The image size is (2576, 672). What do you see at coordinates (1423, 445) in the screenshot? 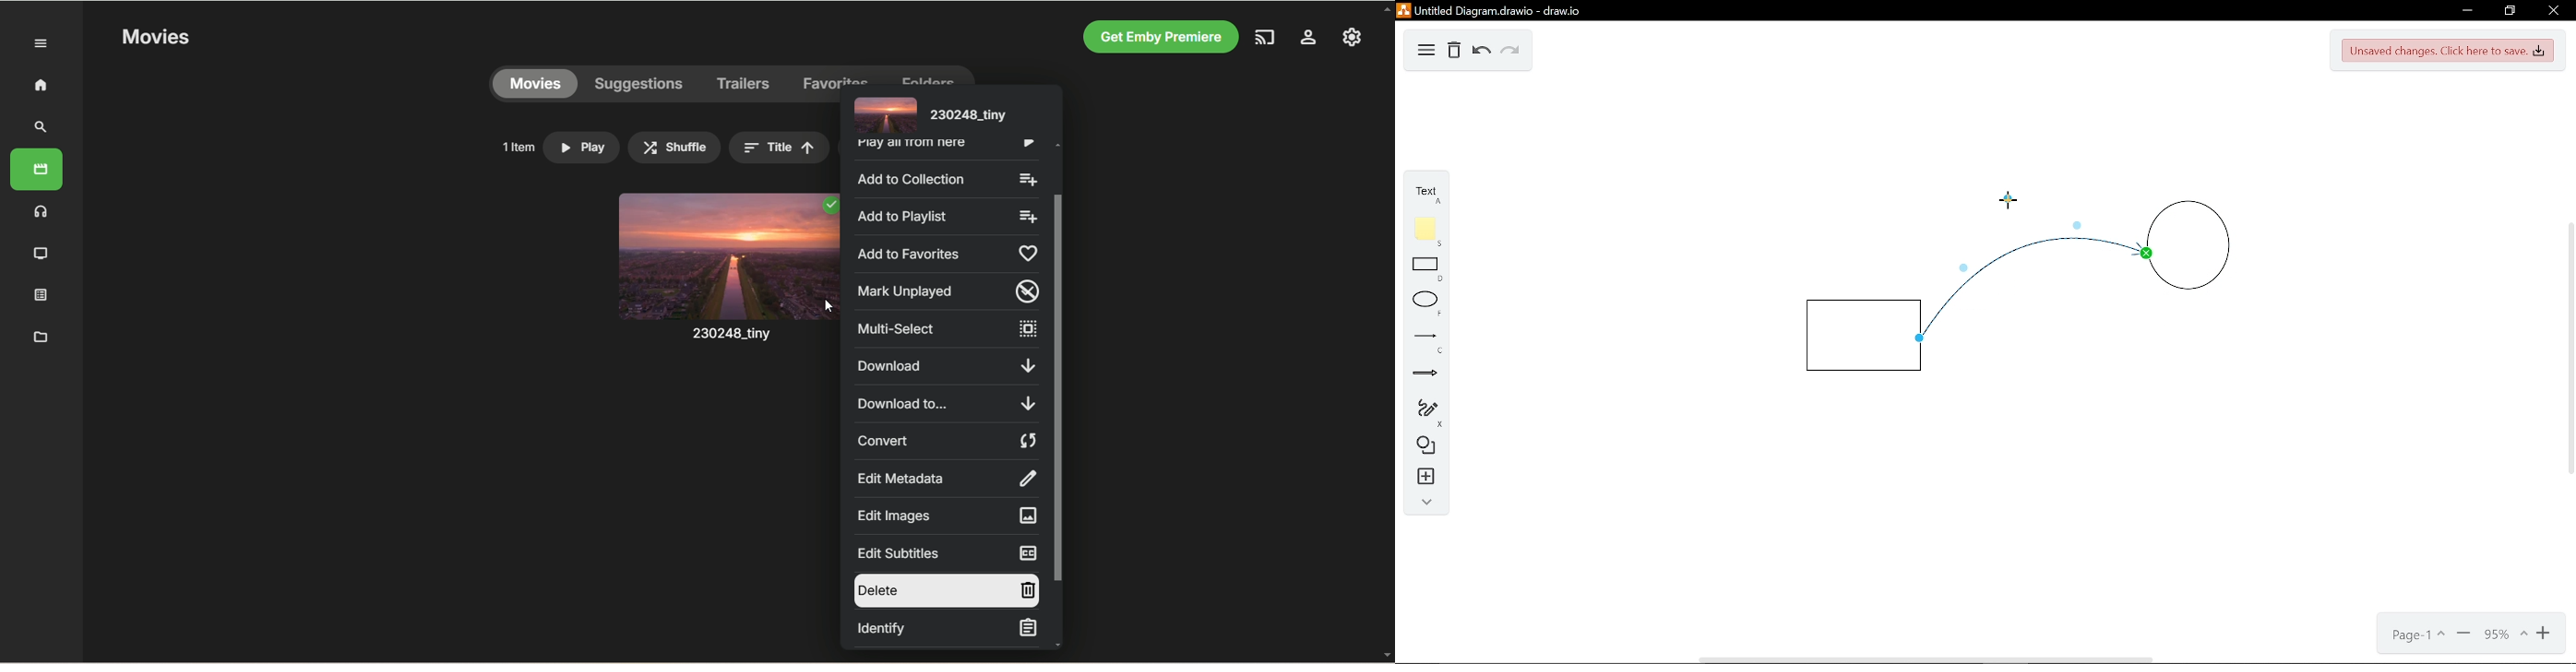
I see `Diagram` at bounding box center [1423, 445].